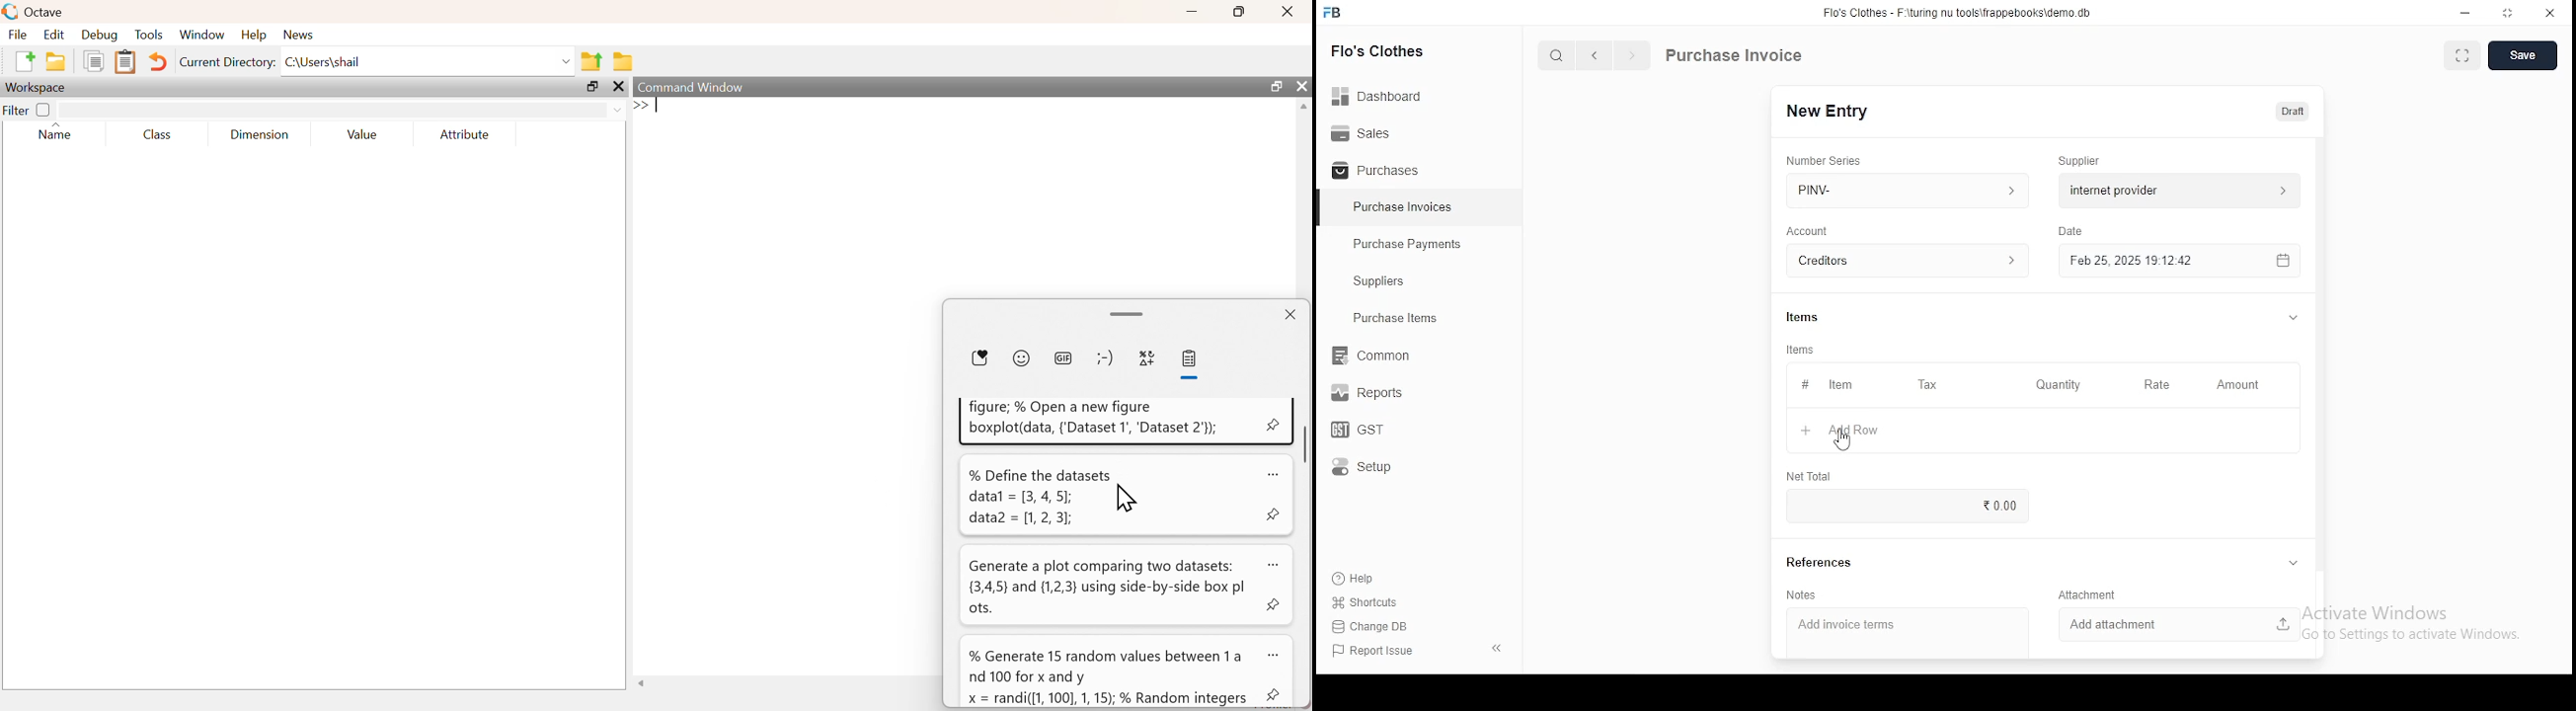 Image resolution: width=2576 pixels, height=728 pixels. I want to click on help, so click(1358, 576).